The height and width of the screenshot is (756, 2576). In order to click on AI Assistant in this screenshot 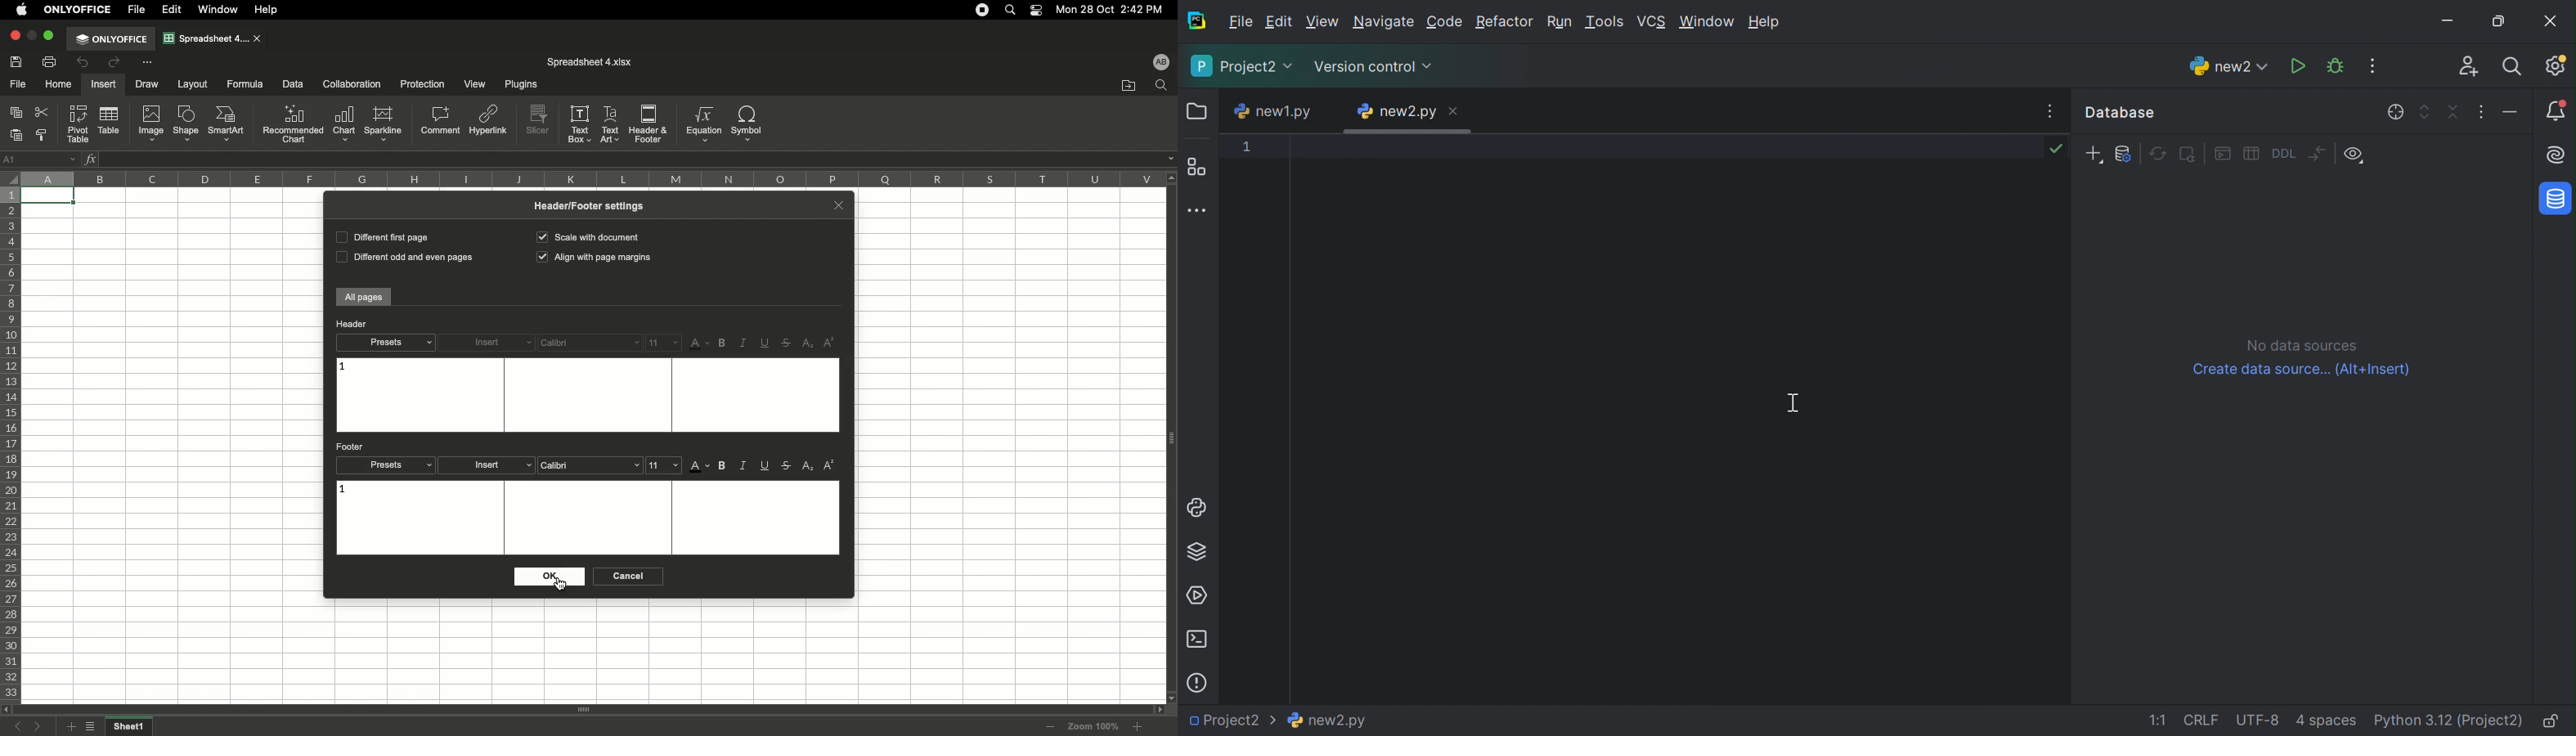, I will do `click(2560, 157)`.